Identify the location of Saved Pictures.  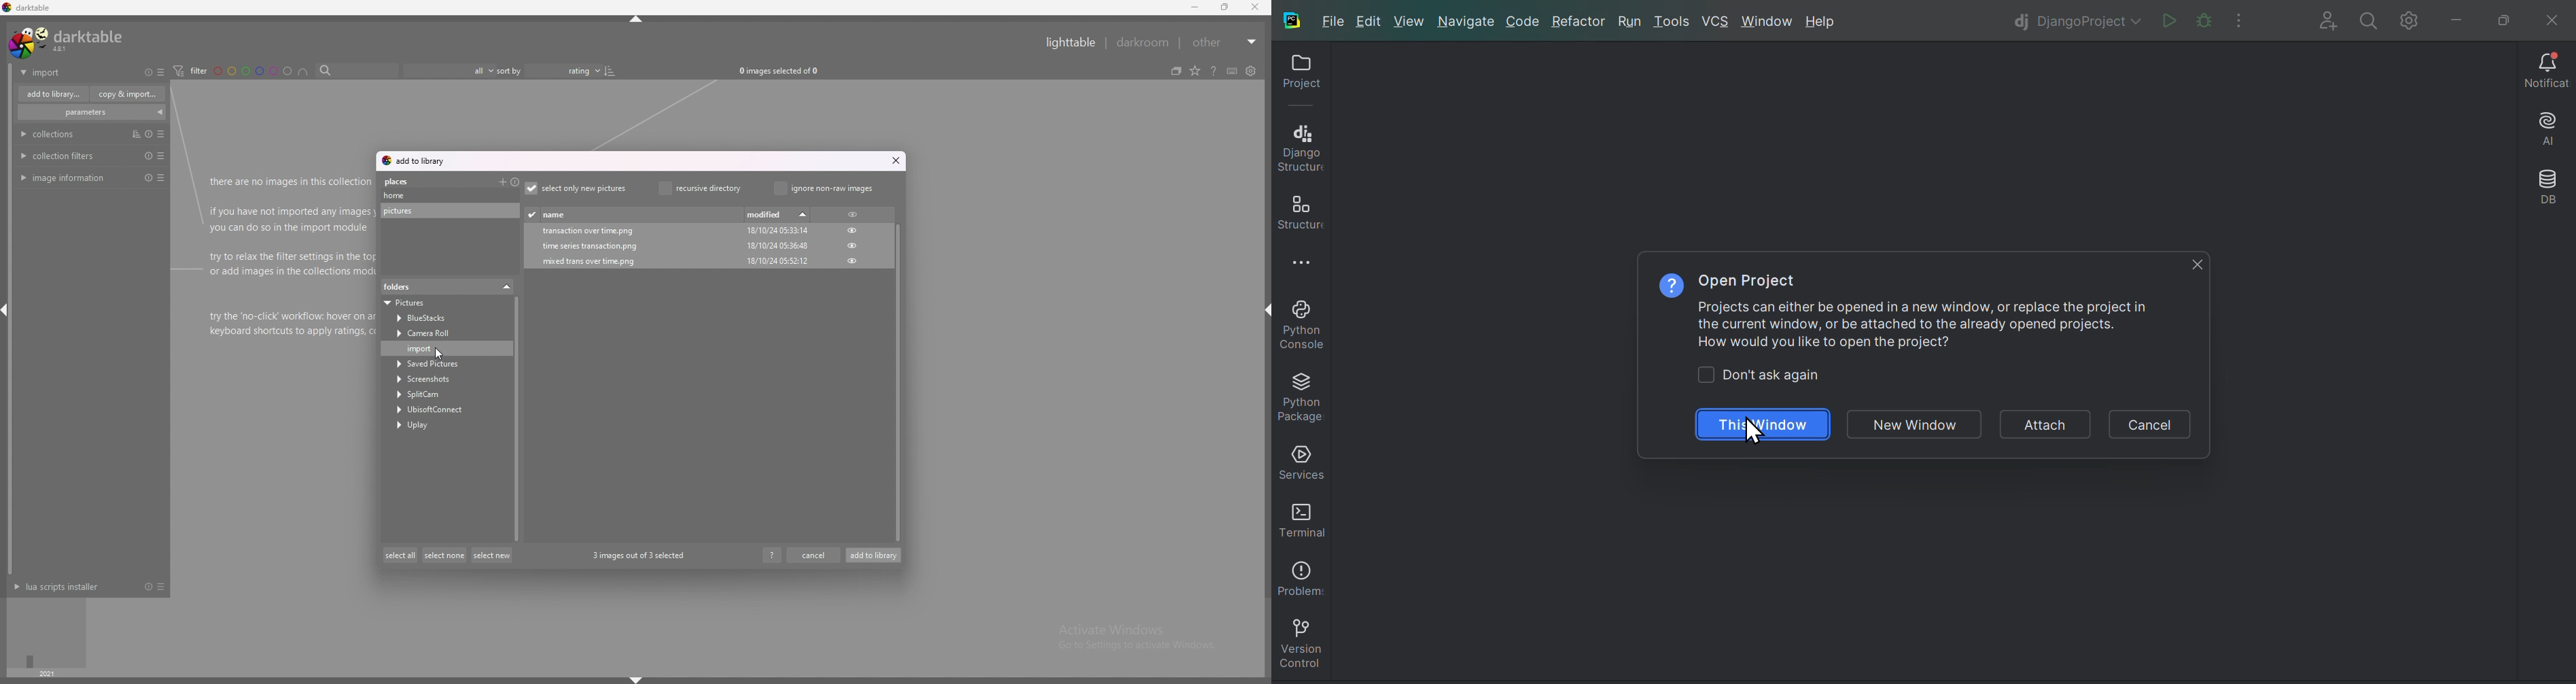
(442, 364).